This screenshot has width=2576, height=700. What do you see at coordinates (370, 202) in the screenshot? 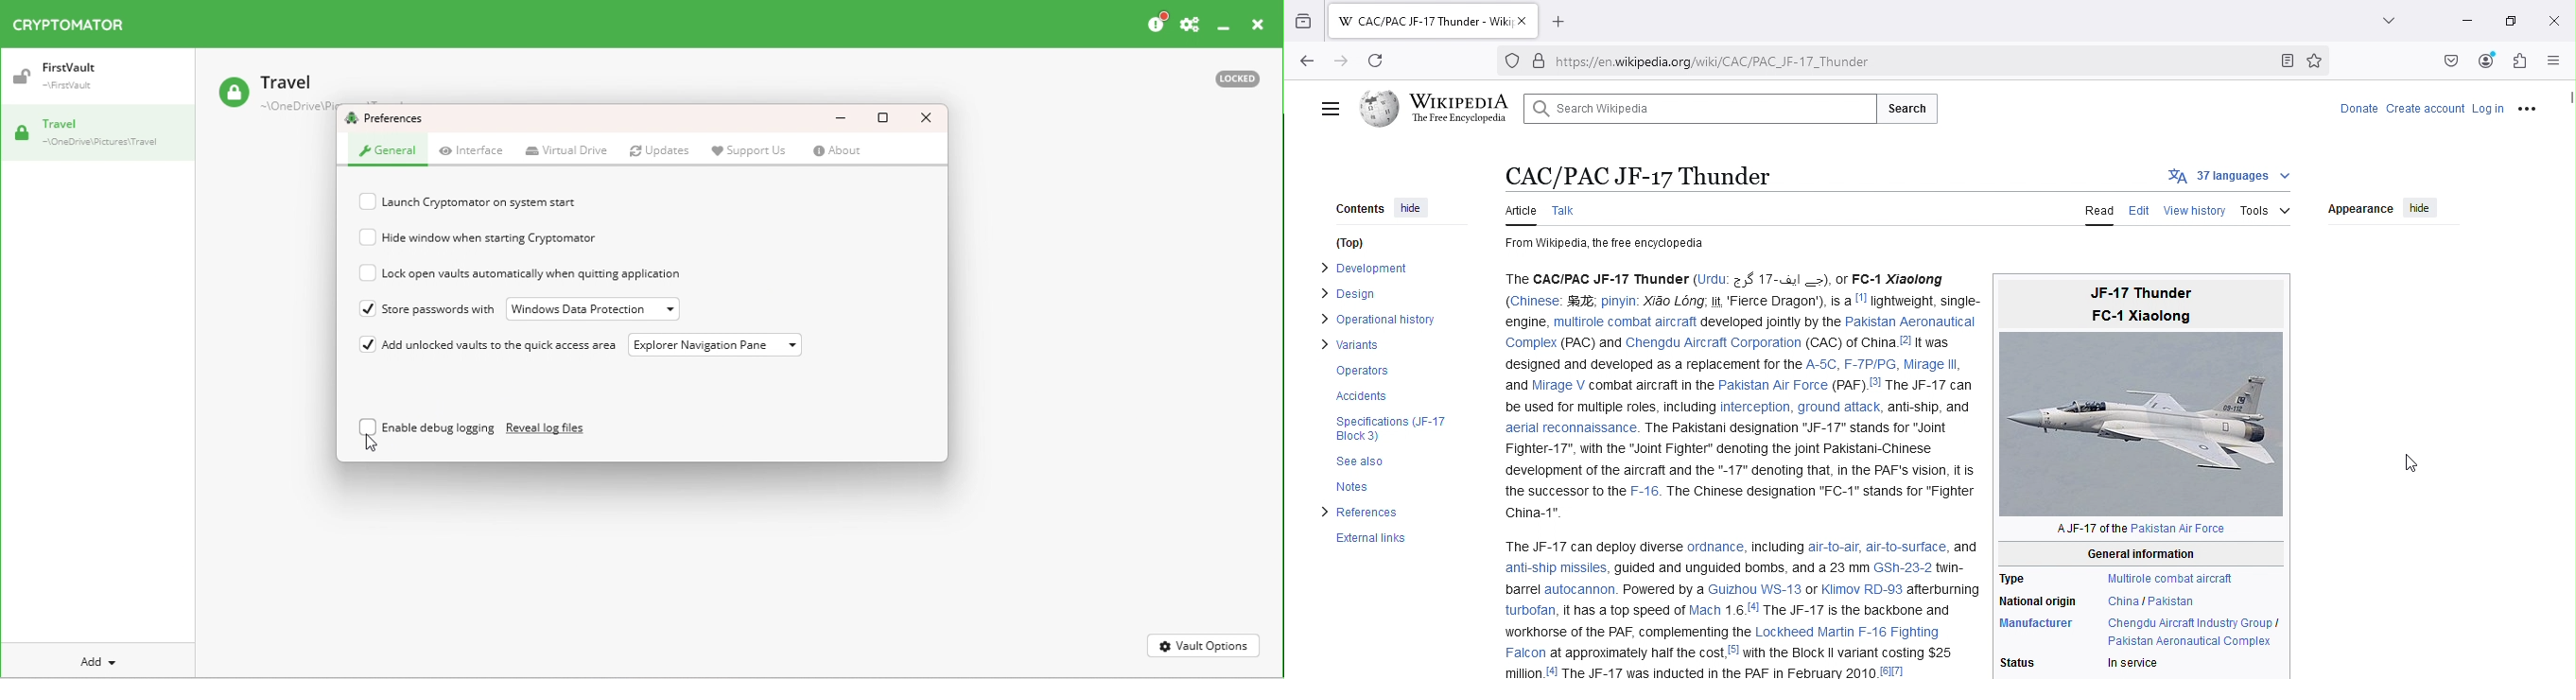
I see `Checkbox` at bounding box center [370, 202].